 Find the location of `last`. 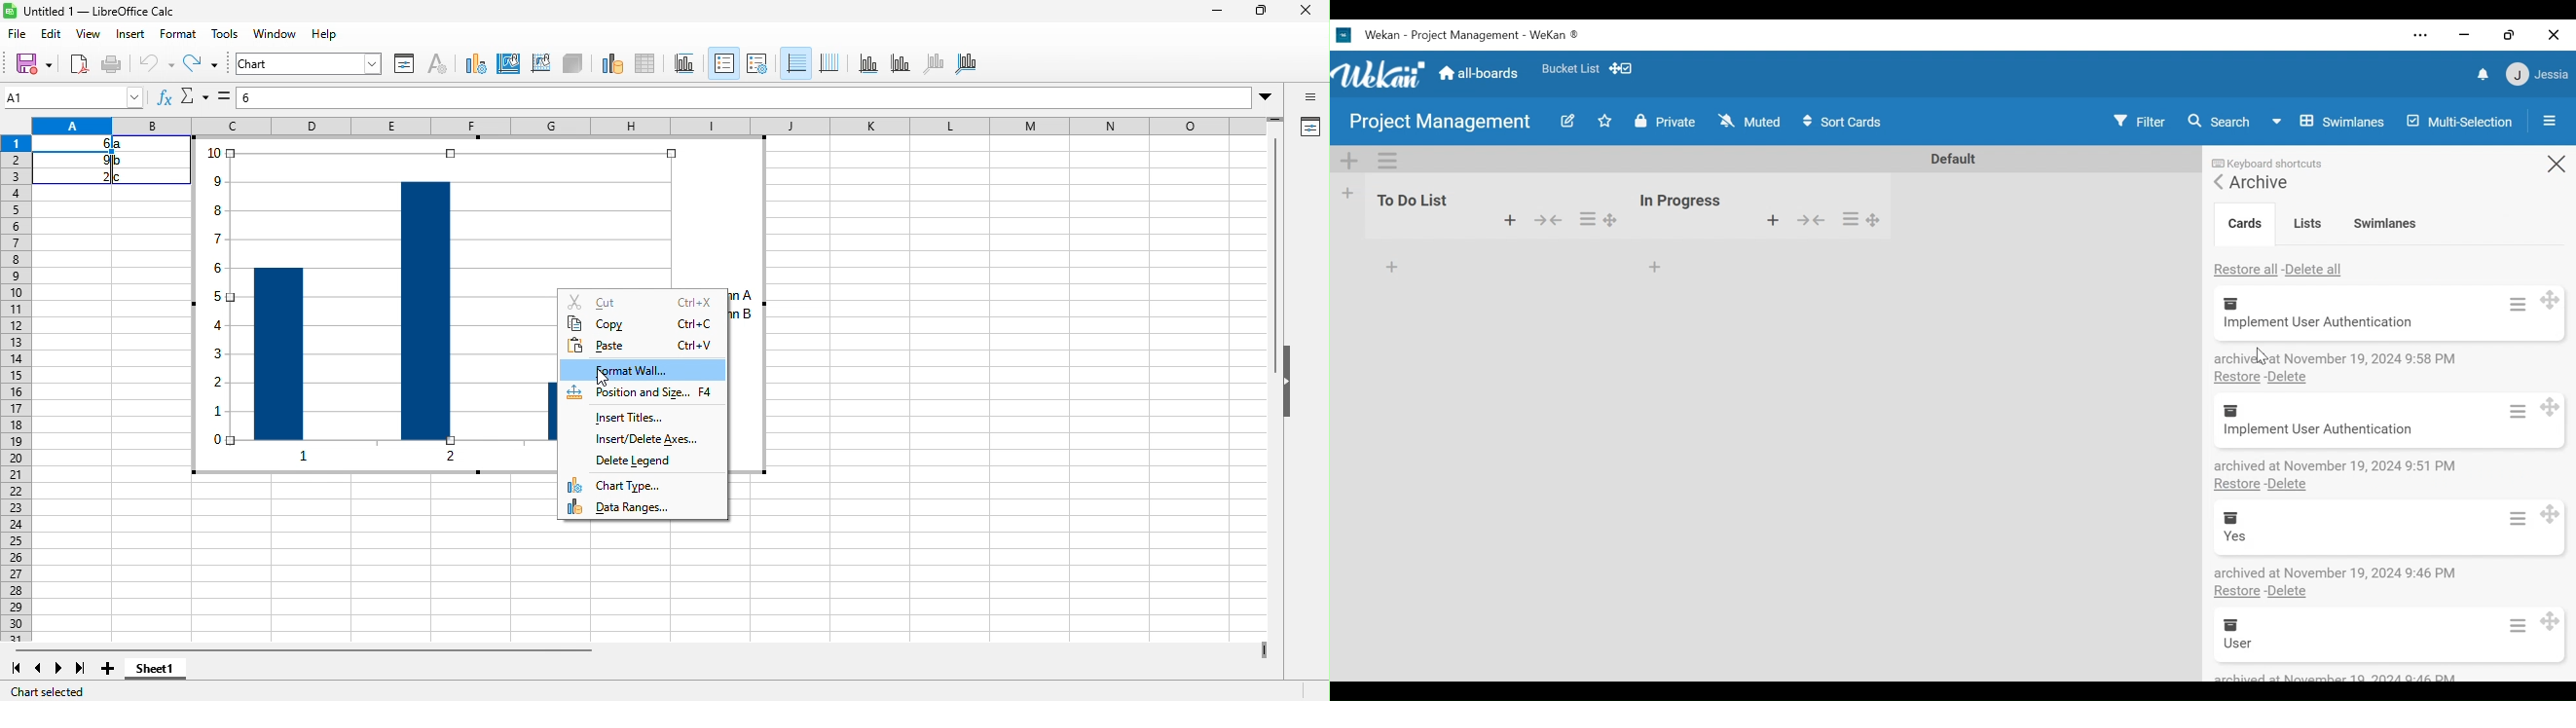

last is located at coordinates (83, 670).